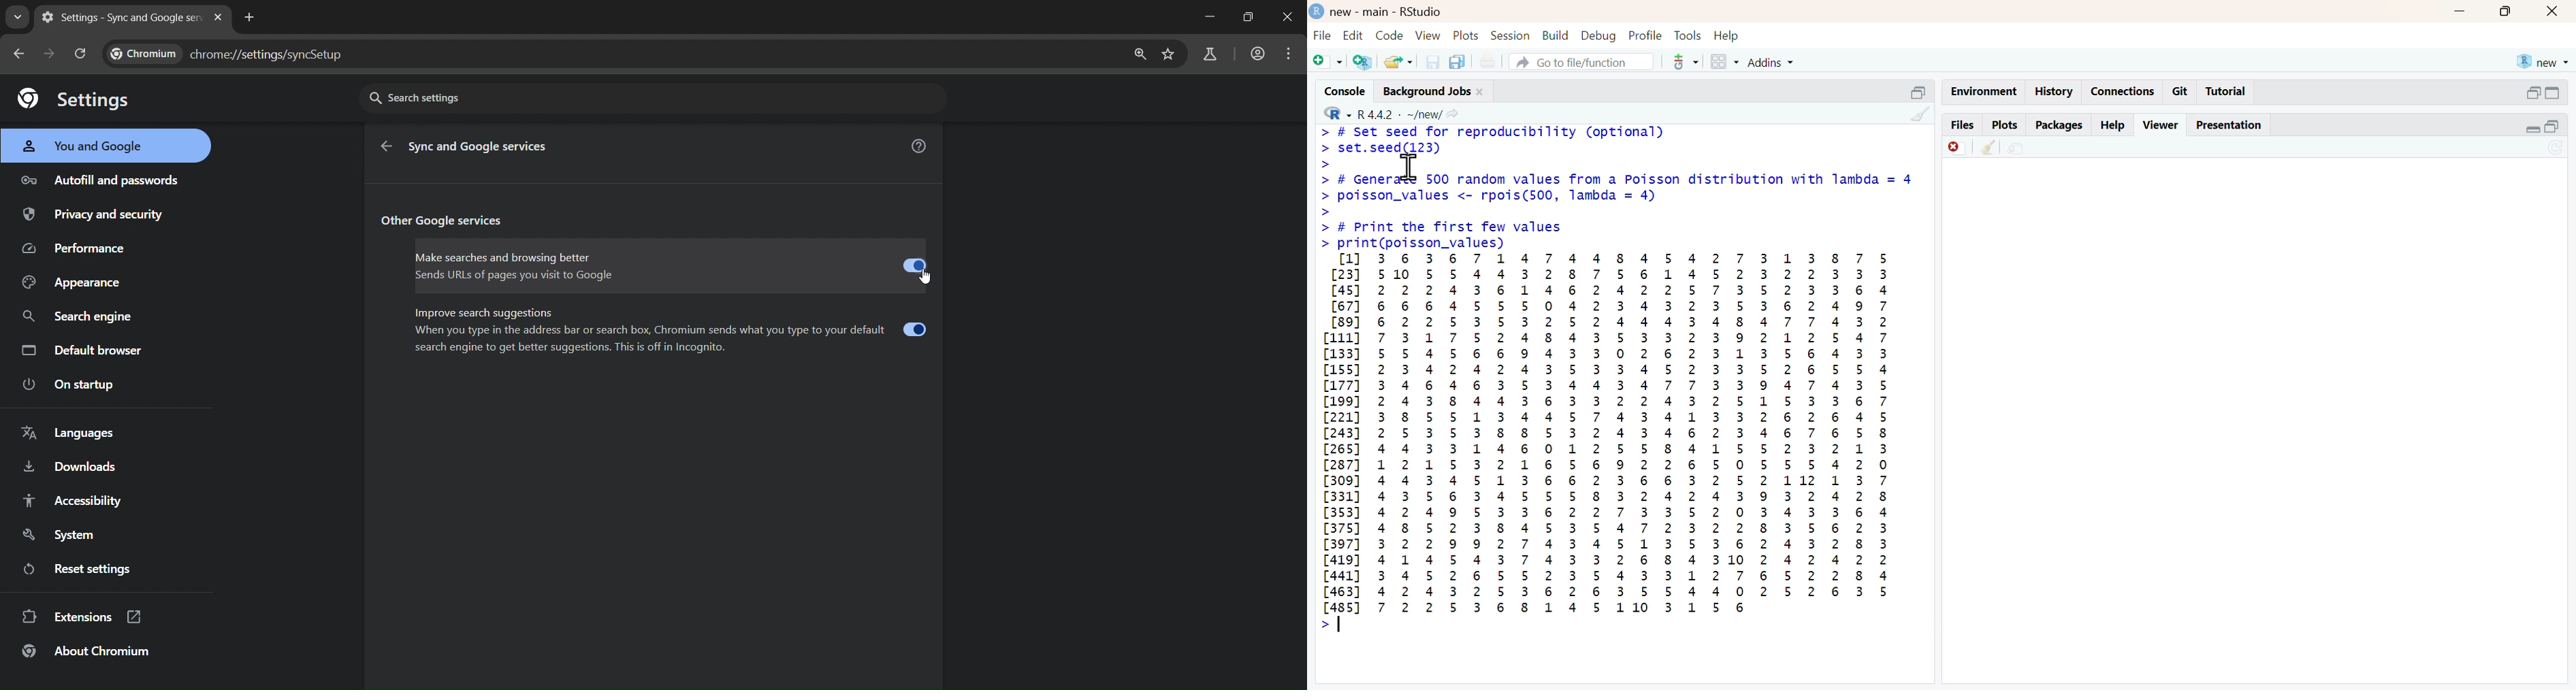 The image size is (2576, 700). Describe the element at coordinates (1689, 35) in the screenshot. I see `tools` at that location.